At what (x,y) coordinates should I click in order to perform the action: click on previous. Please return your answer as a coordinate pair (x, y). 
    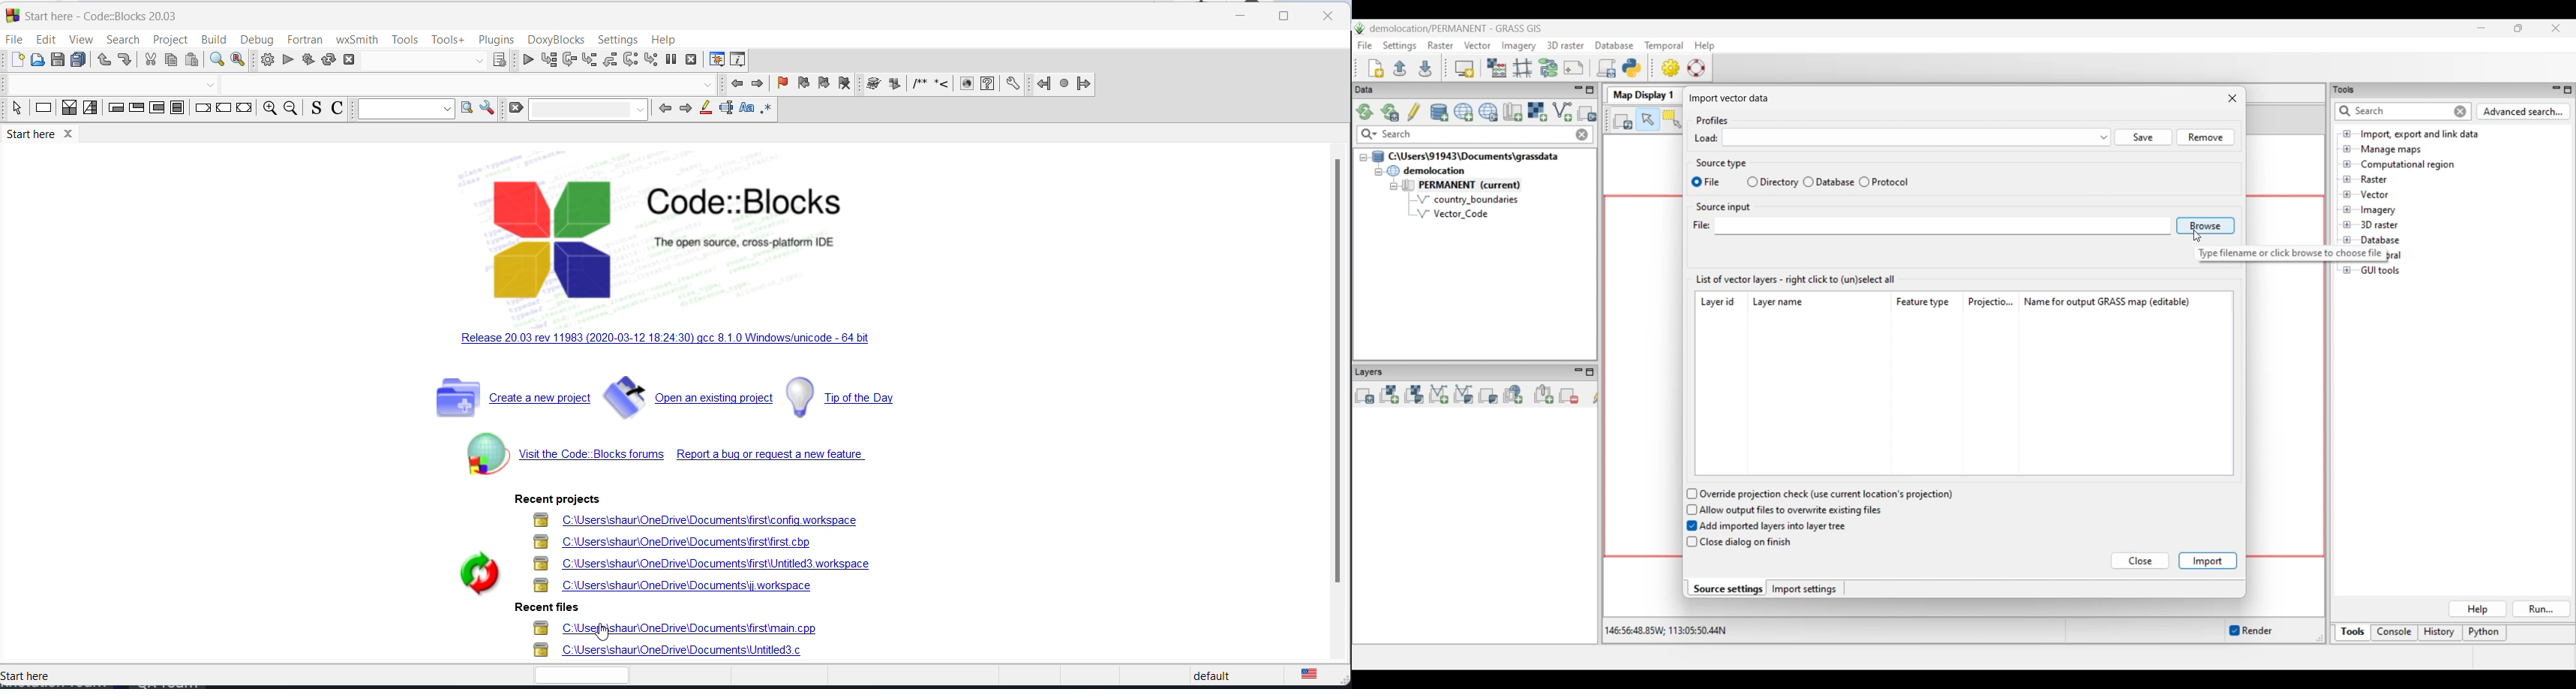
    Looking at the image, I should click on (734, 85).